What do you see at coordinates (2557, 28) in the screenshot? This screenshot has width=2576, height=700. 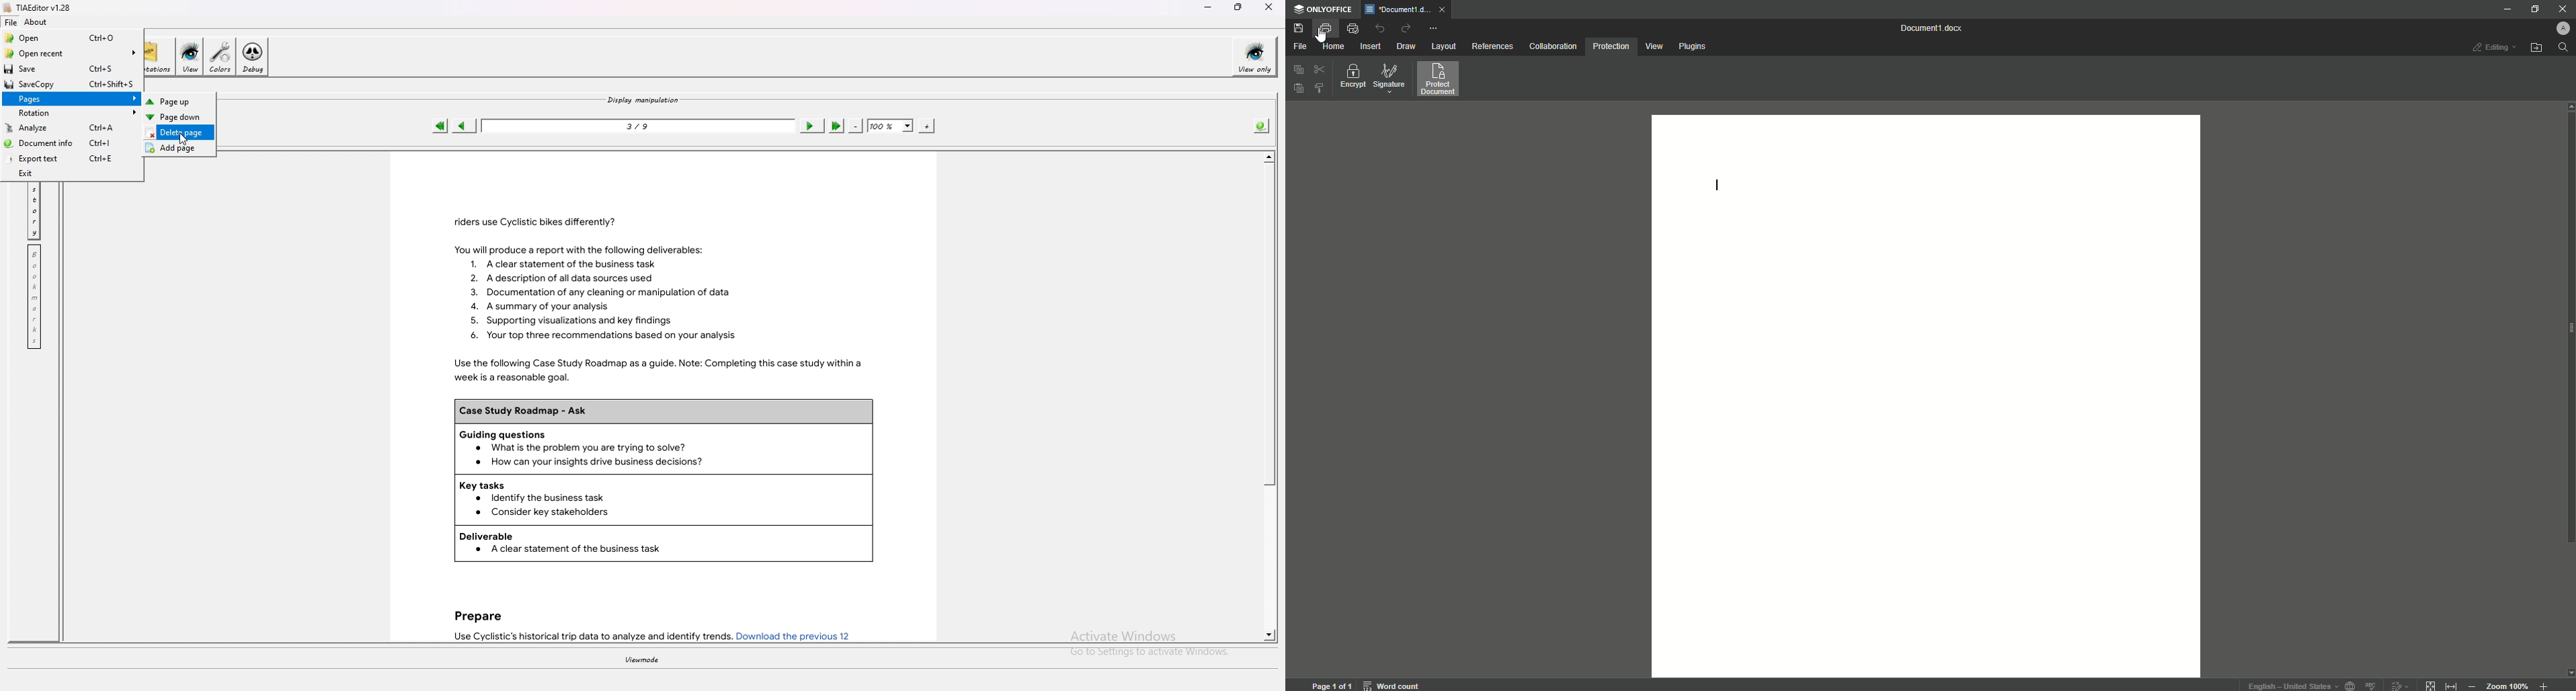 I see `Profile` at bounding box center [2557, 28].